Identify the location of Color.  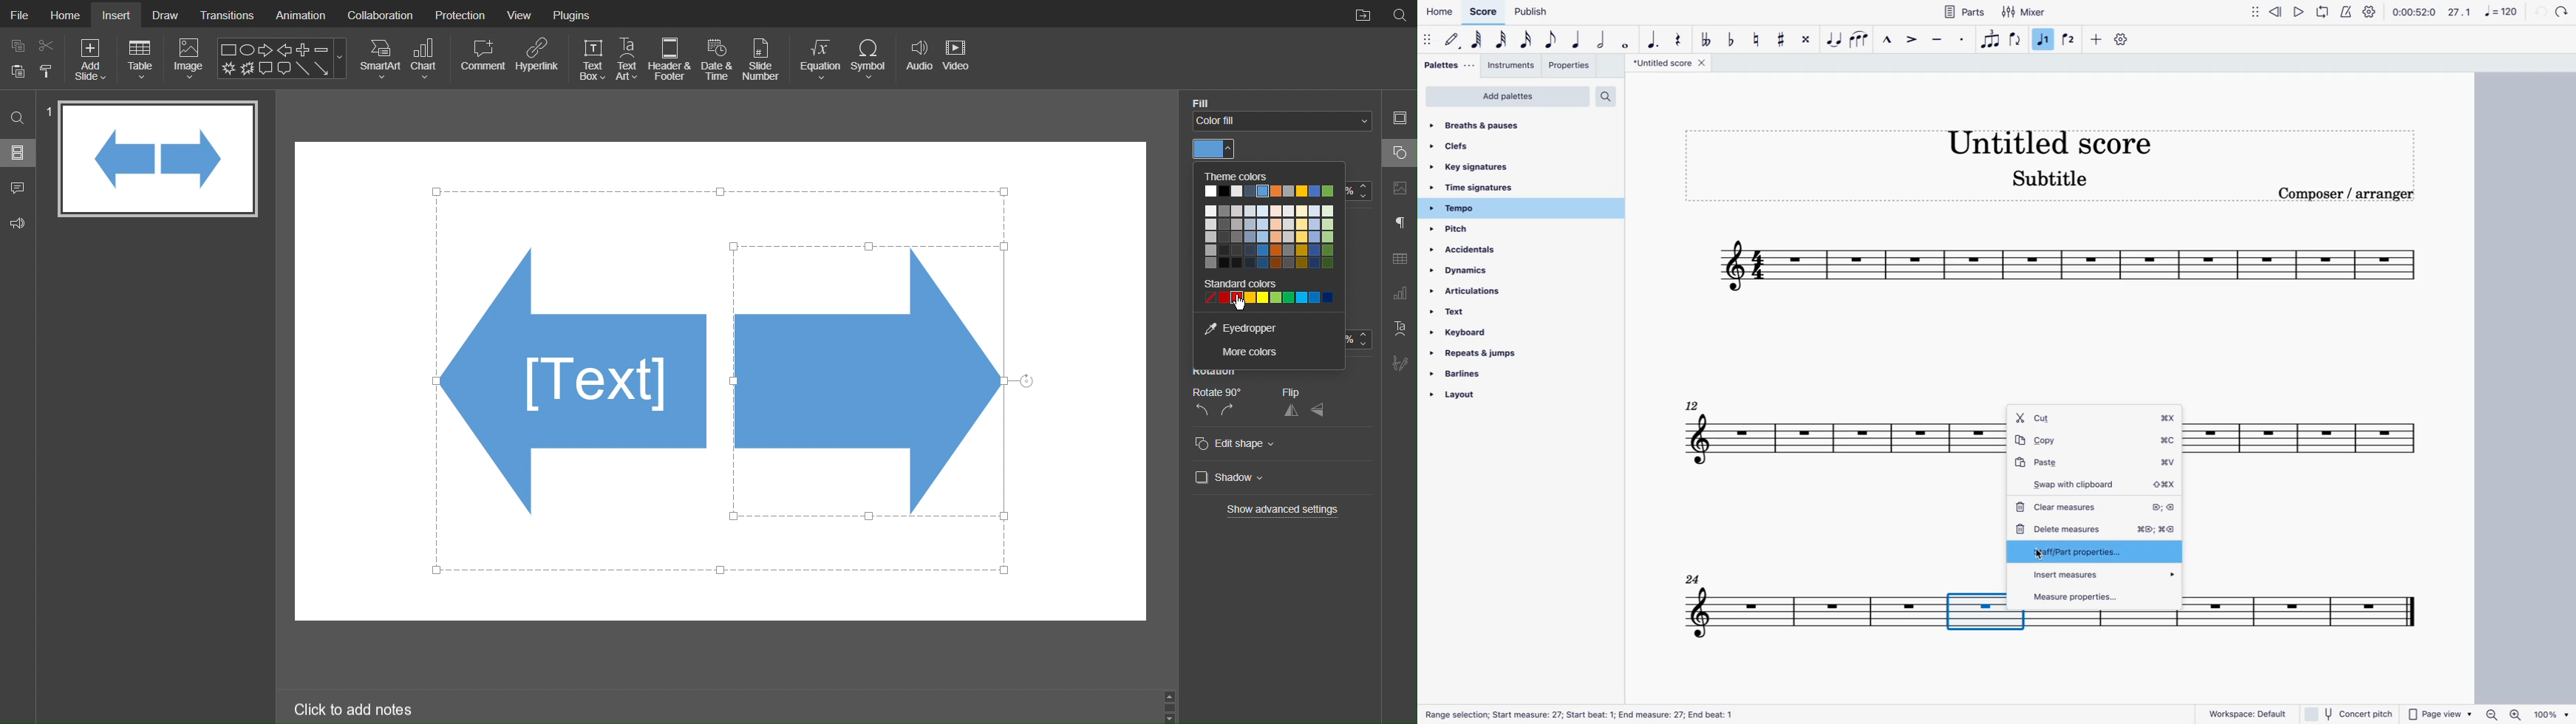
(1218, 148).